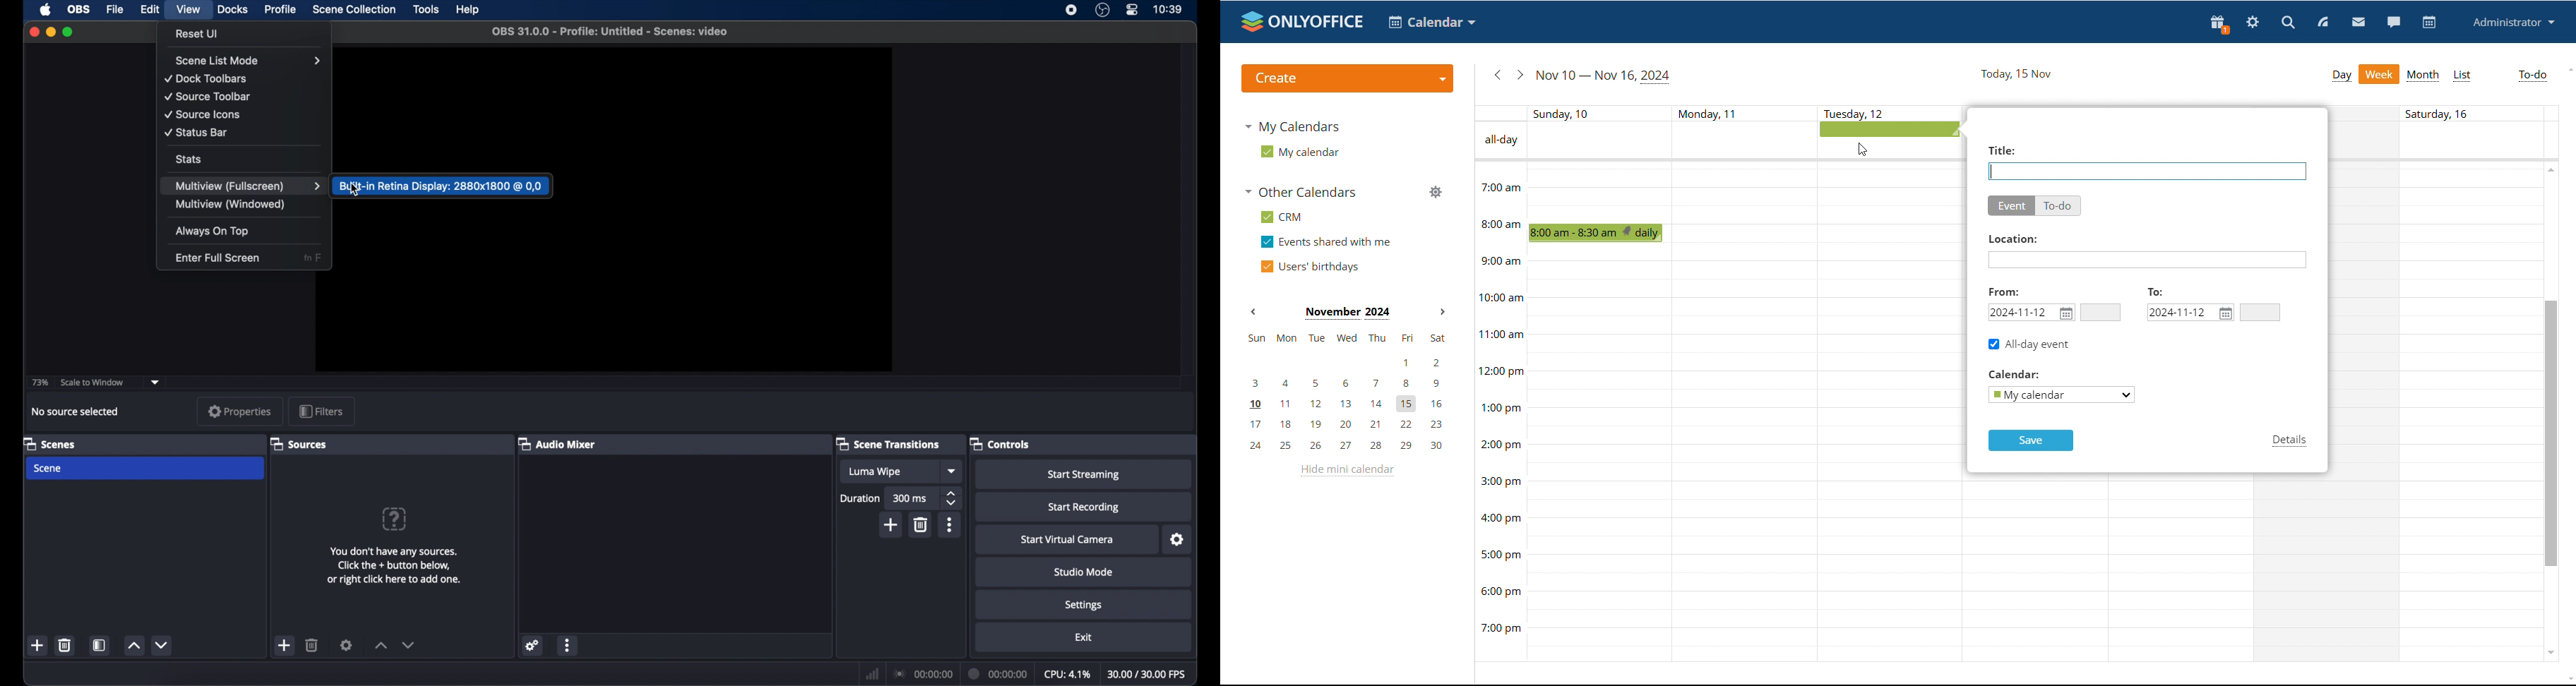 This screenshot has width=2576, height=700. Describe the element at coordinates (323, 410) in the screenshot. I see `filters` at that location.